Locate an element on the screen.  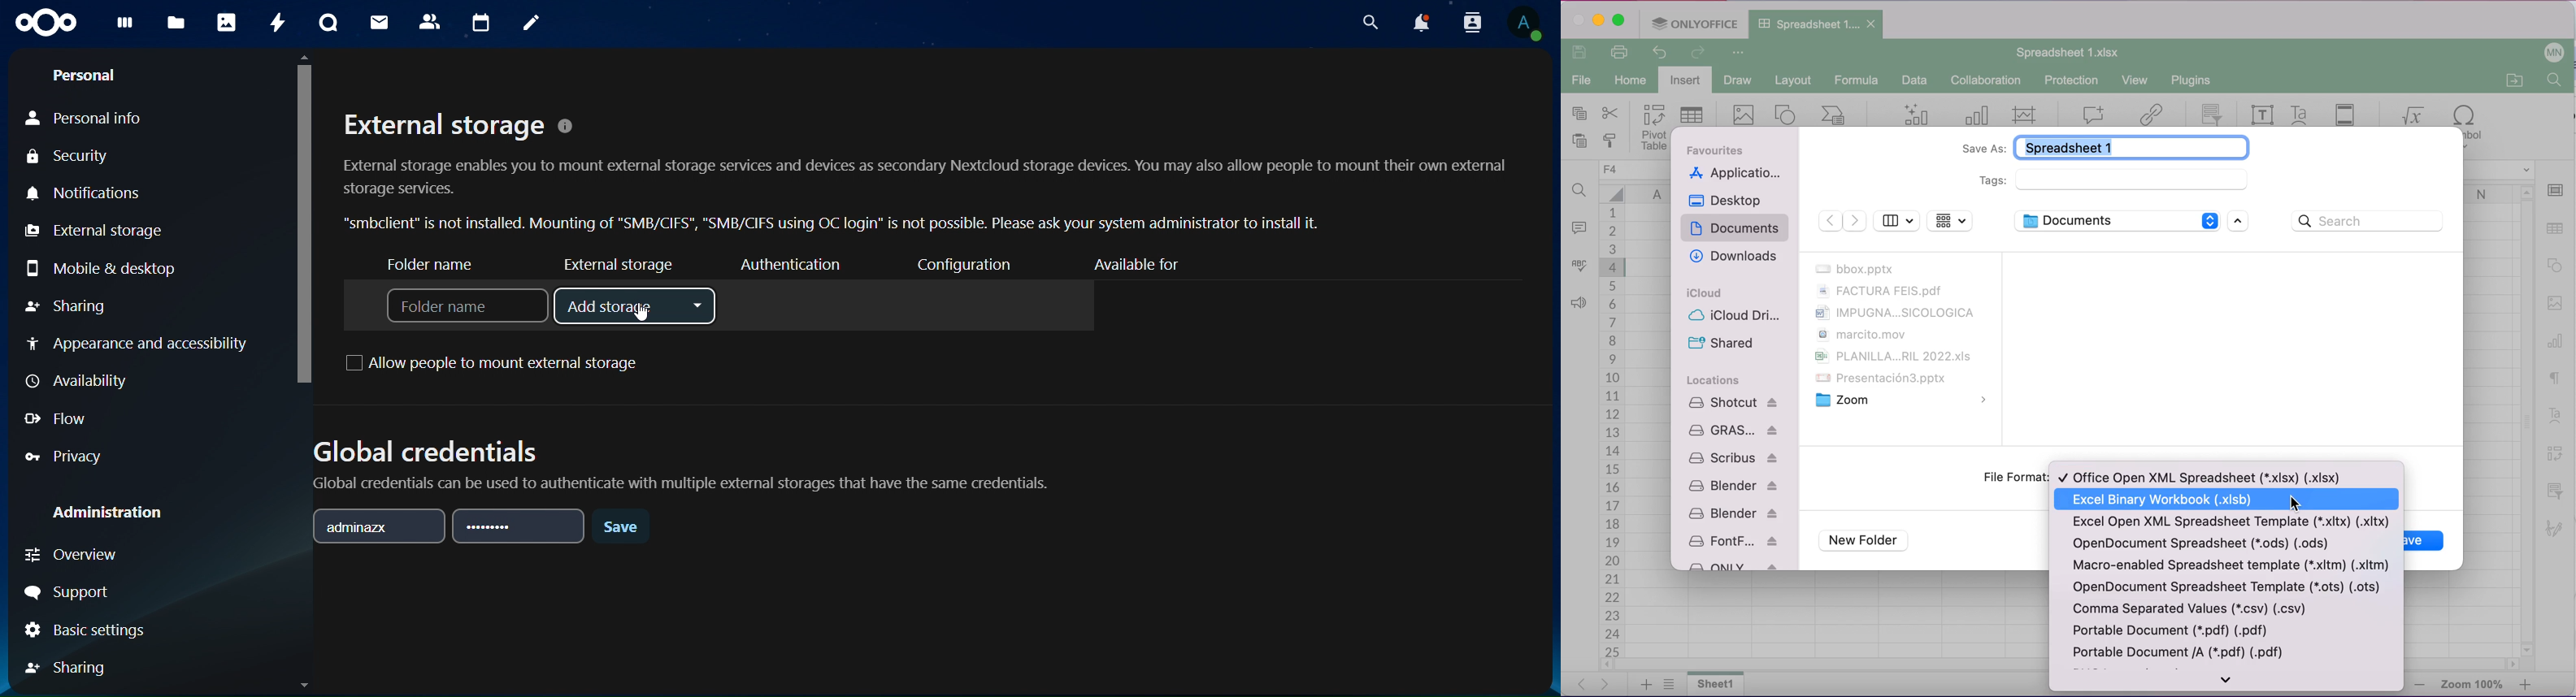
appearance and accessibilty is located at coordinates (142, 344).